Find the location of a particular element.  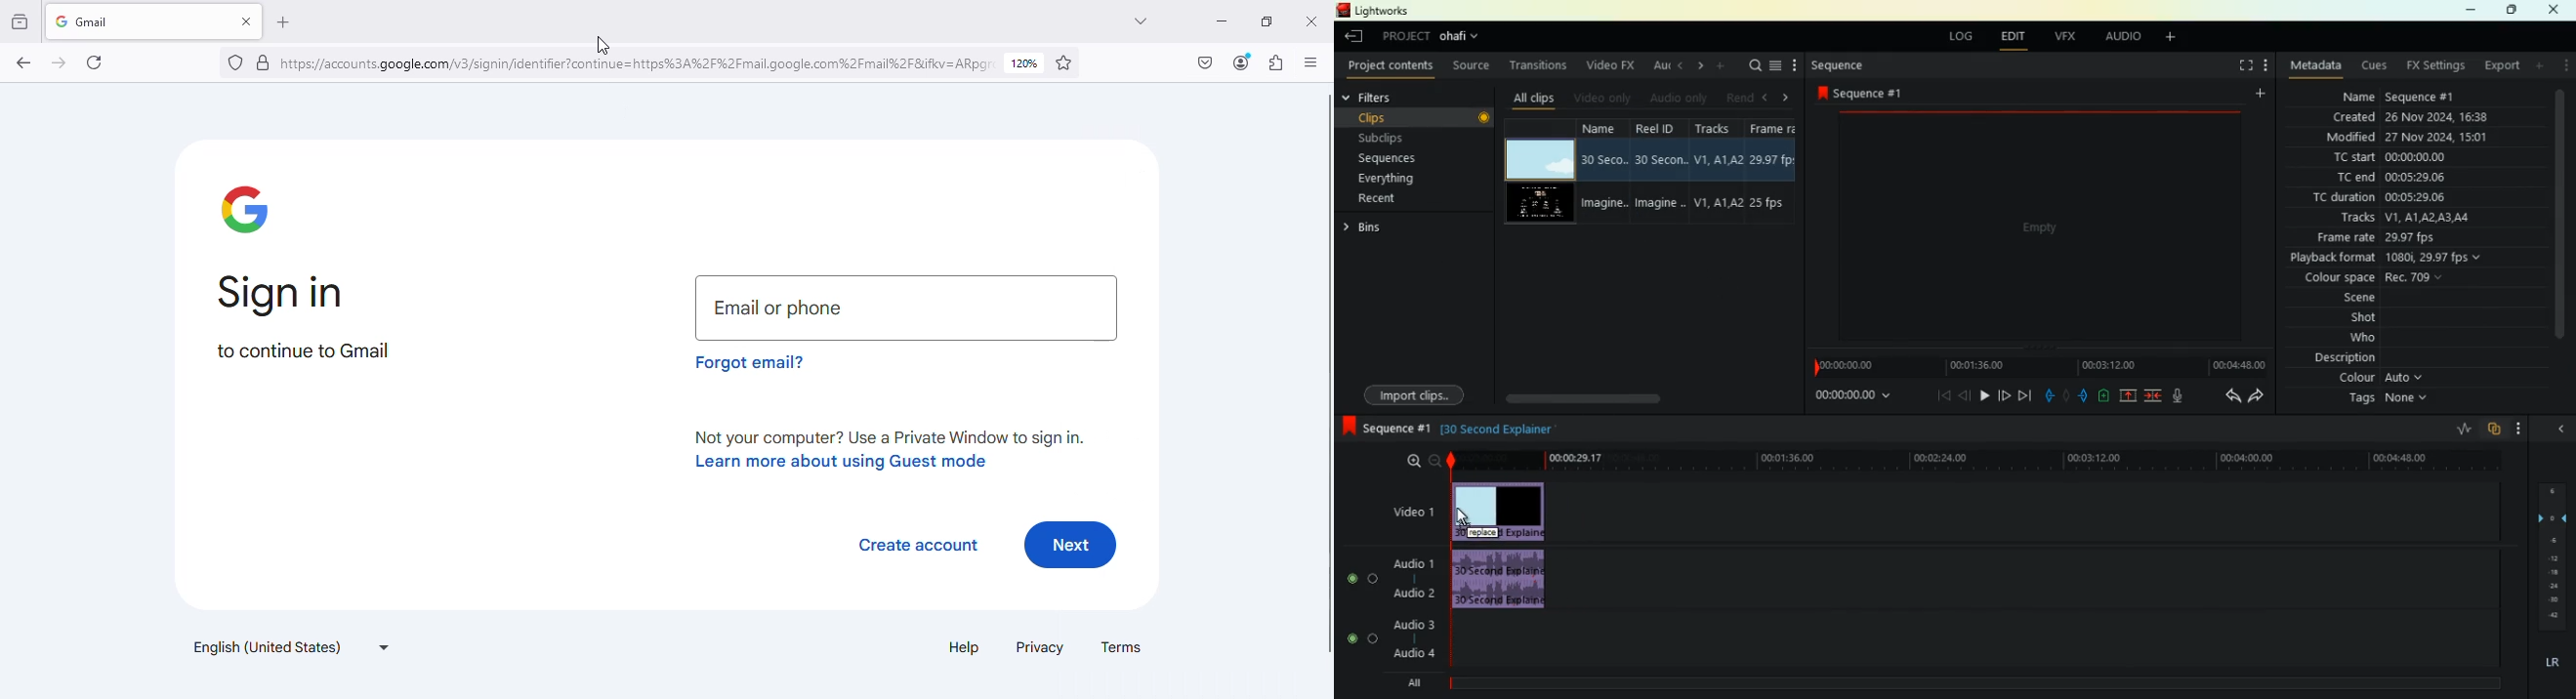

save to pocket is located at coordinates (1206, 62).